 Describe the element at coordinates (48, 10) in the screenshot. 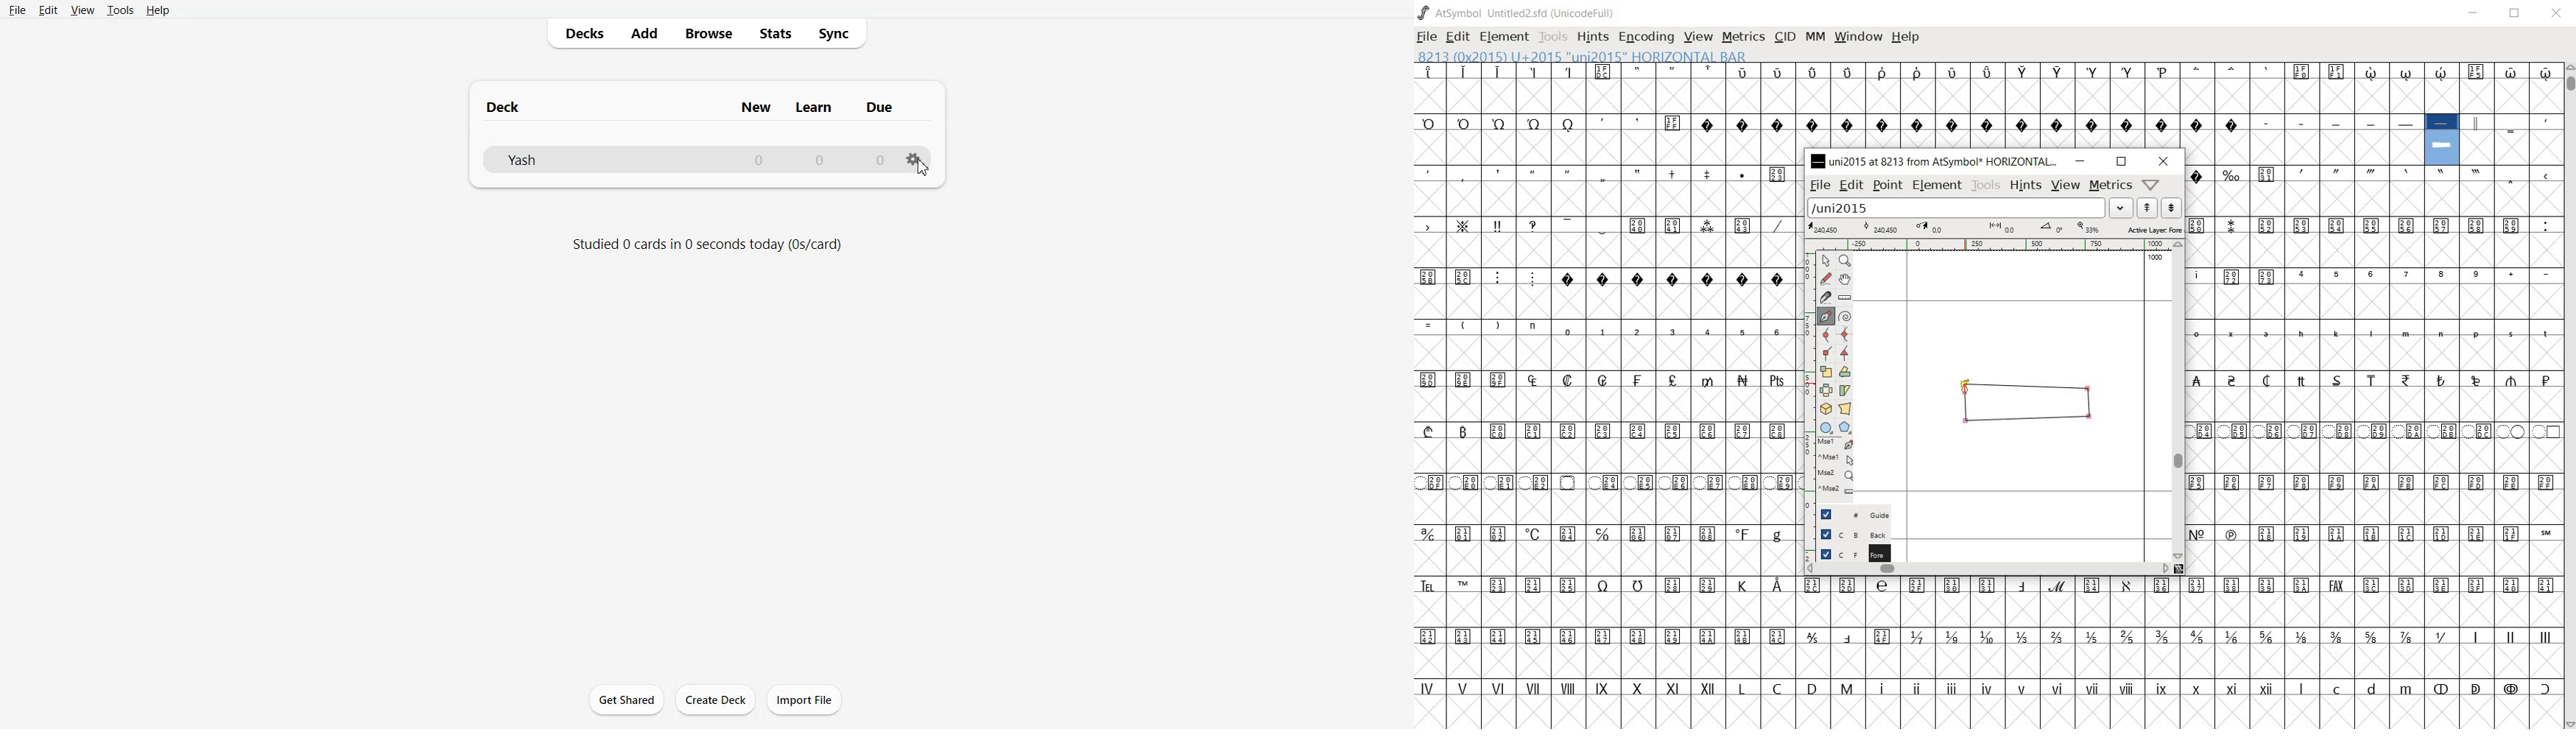

I see `Edit` at that location.